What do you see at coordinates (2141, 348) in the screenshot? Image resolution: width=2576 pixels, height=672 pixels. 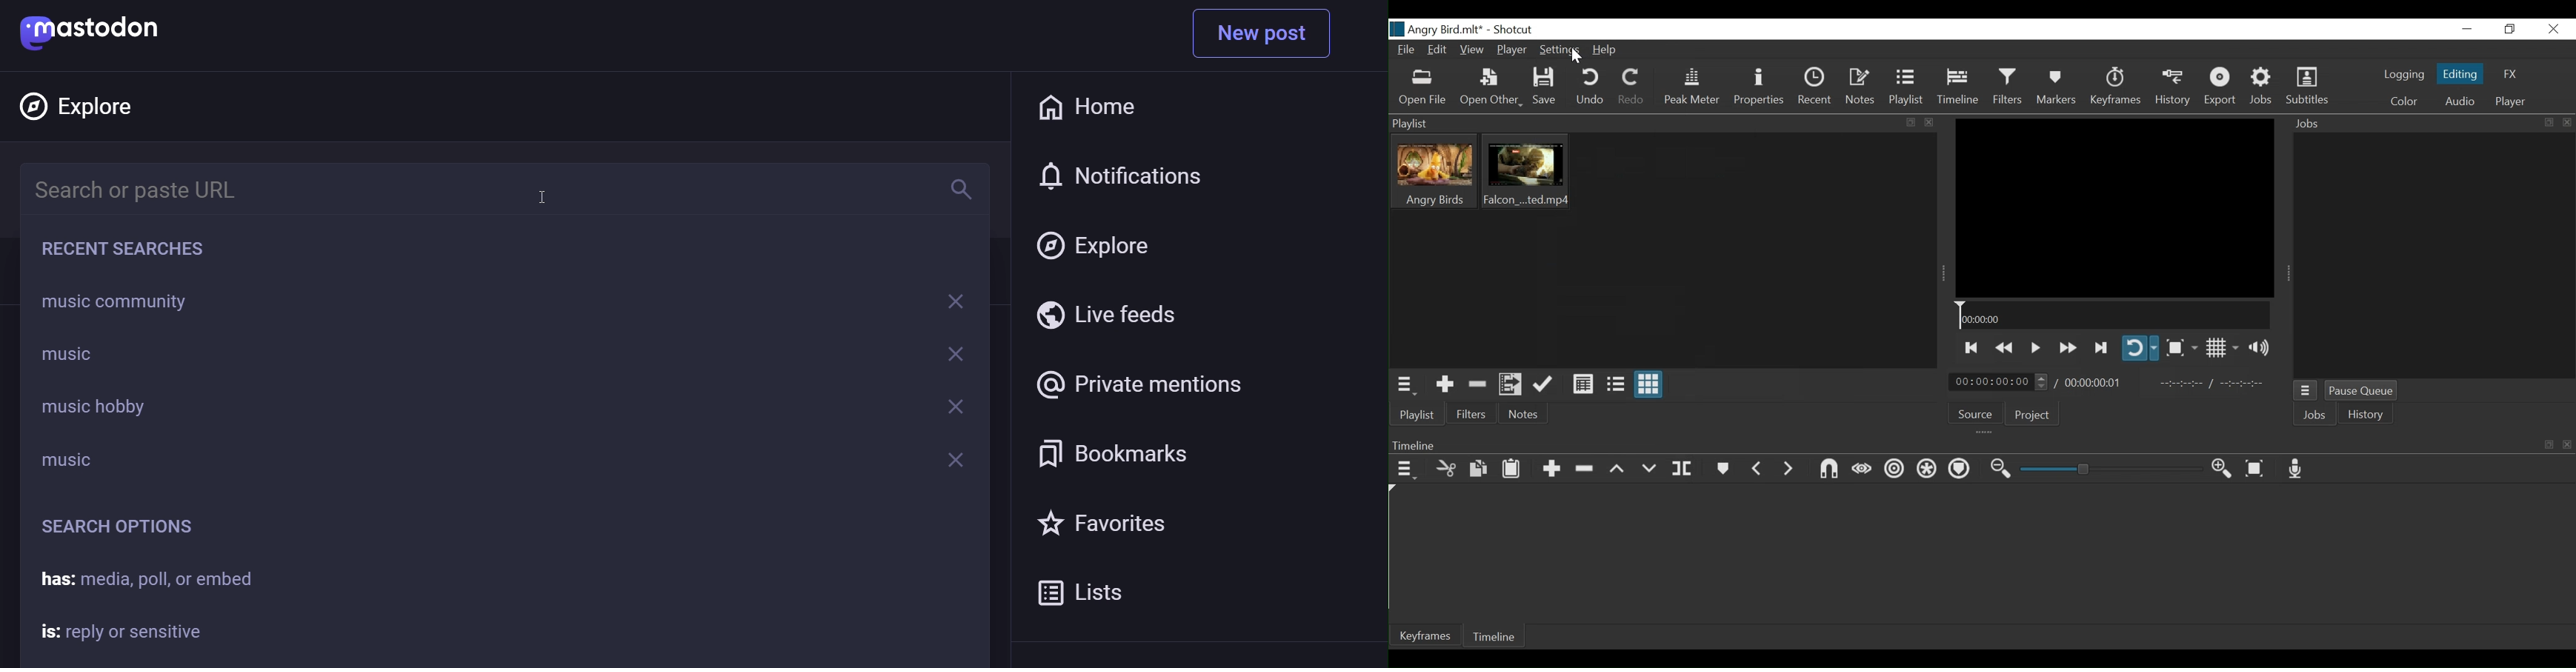 I see `Toggle player looping` at bounding box center [2141, 348].